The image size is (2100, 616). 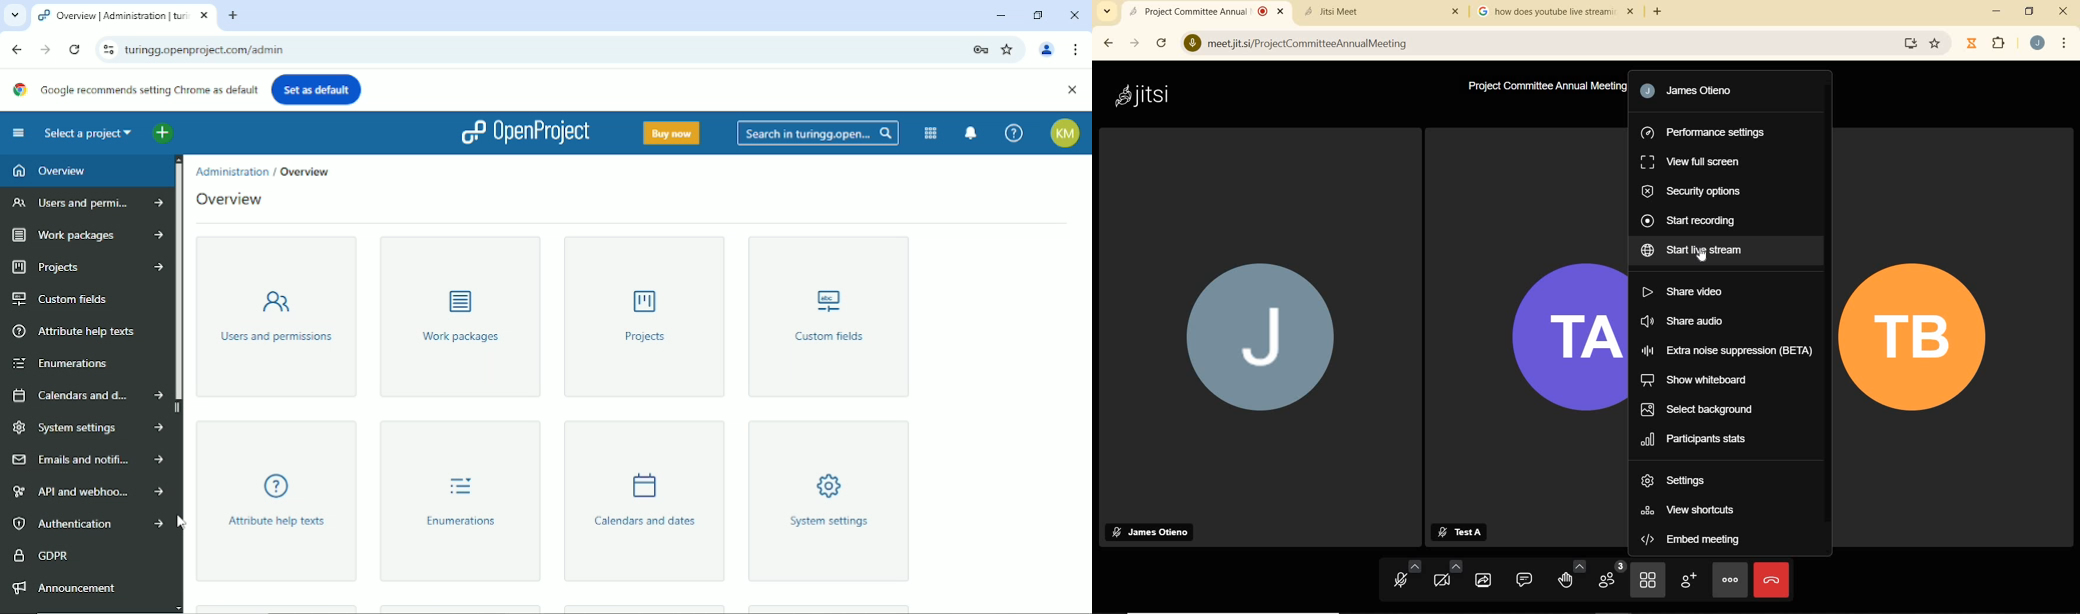 What do you see at coordinates (44, 49) in the screenshot?
I see `Forward` at bounding box center [44, 49].